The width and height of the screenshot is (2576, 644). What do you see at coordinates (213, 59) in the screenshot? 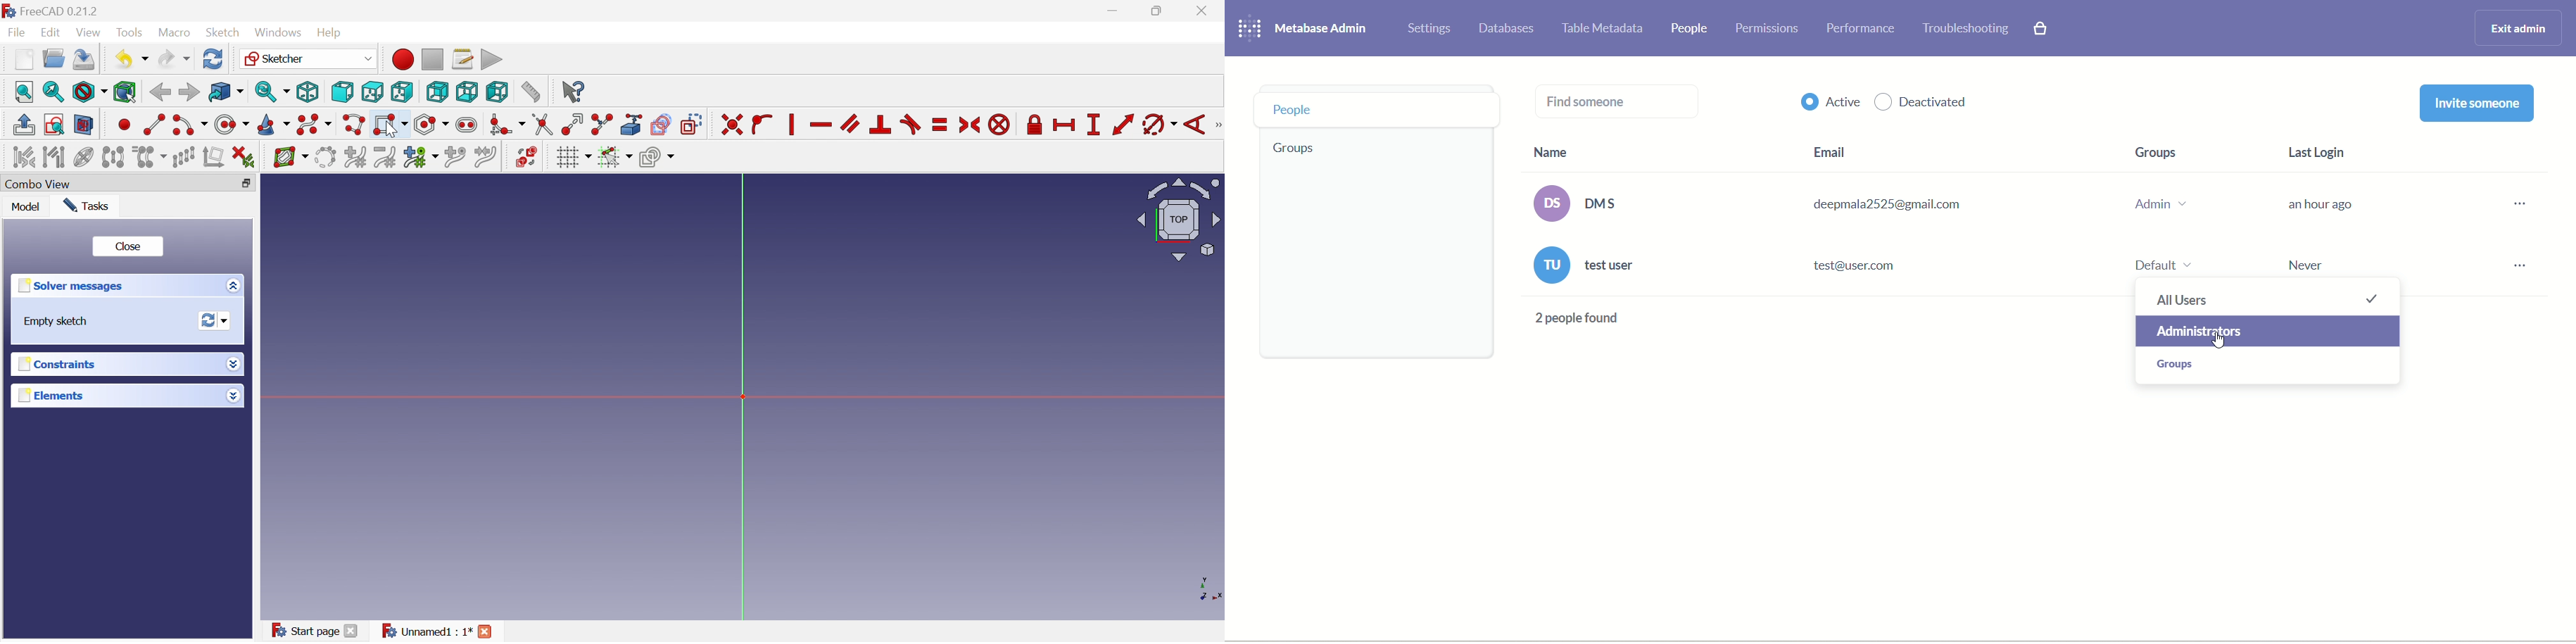
I see `Refresh` at bounding box center [213, 59].